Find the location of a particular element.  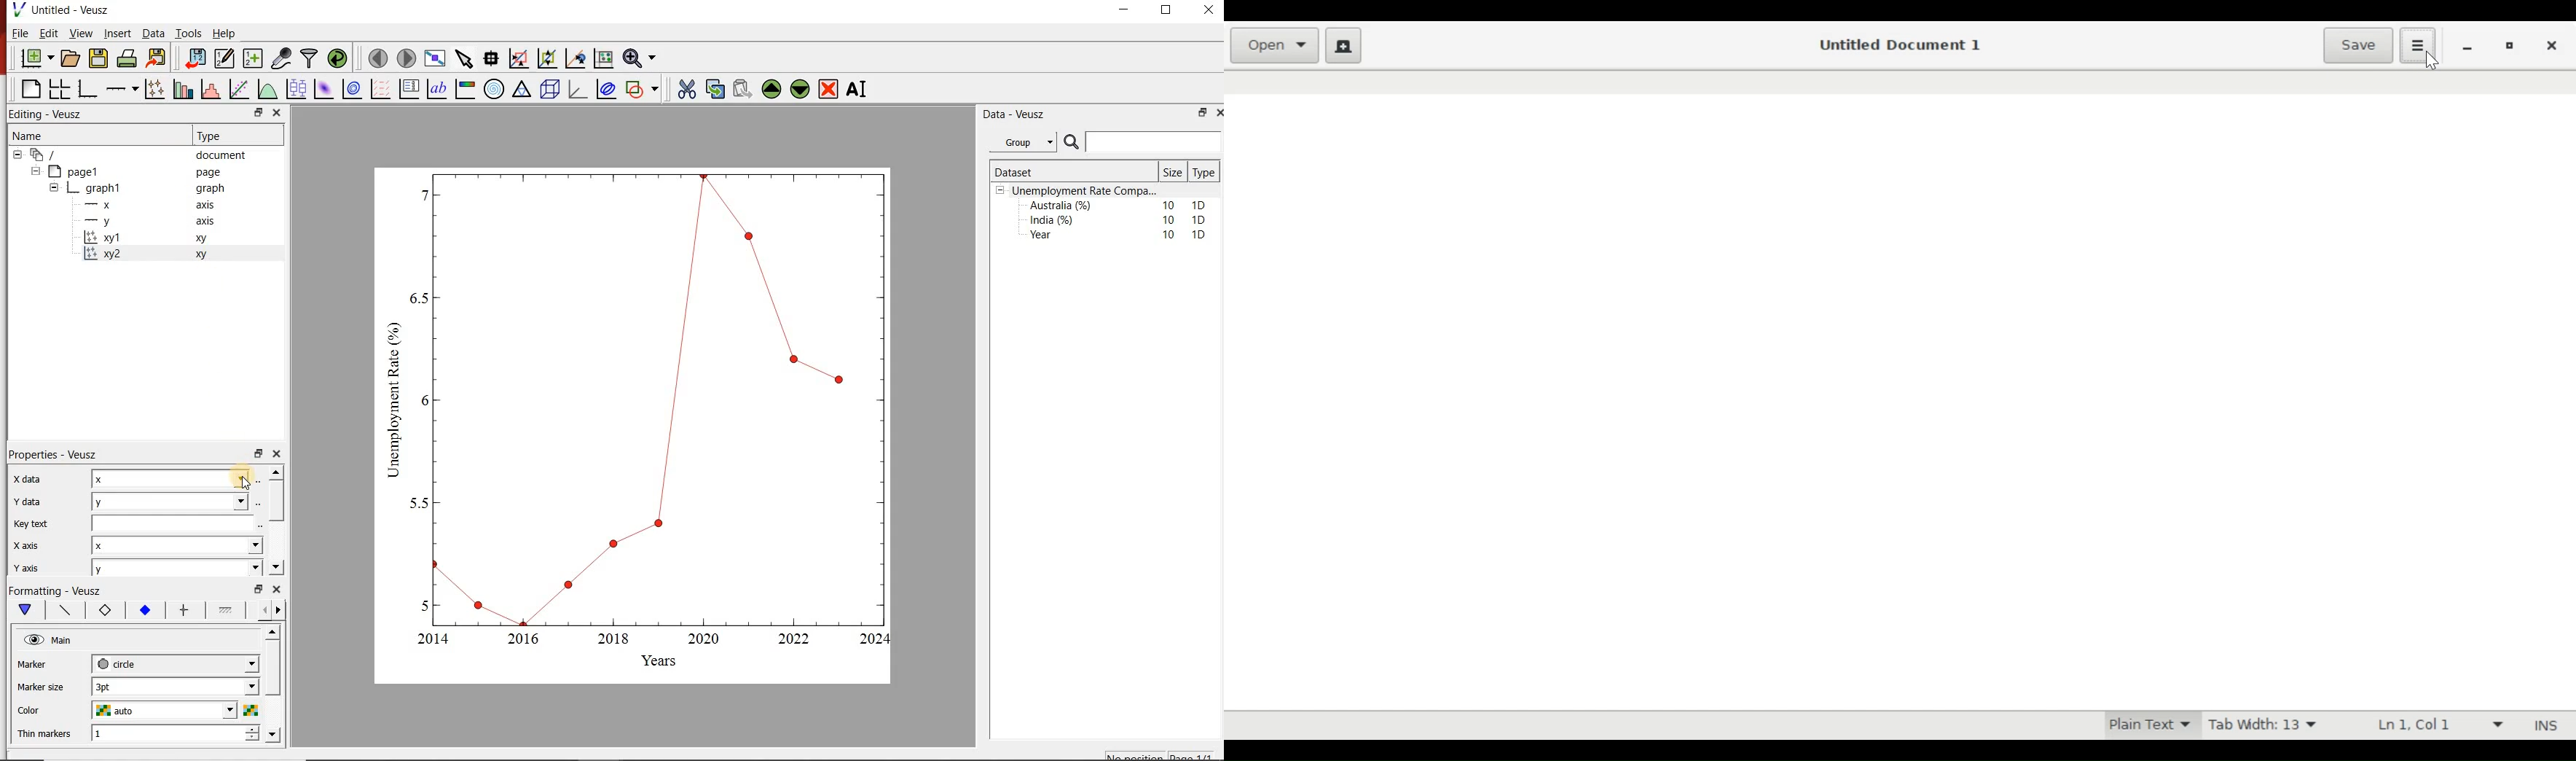

move to previous page is located at coordinates (379, 57).